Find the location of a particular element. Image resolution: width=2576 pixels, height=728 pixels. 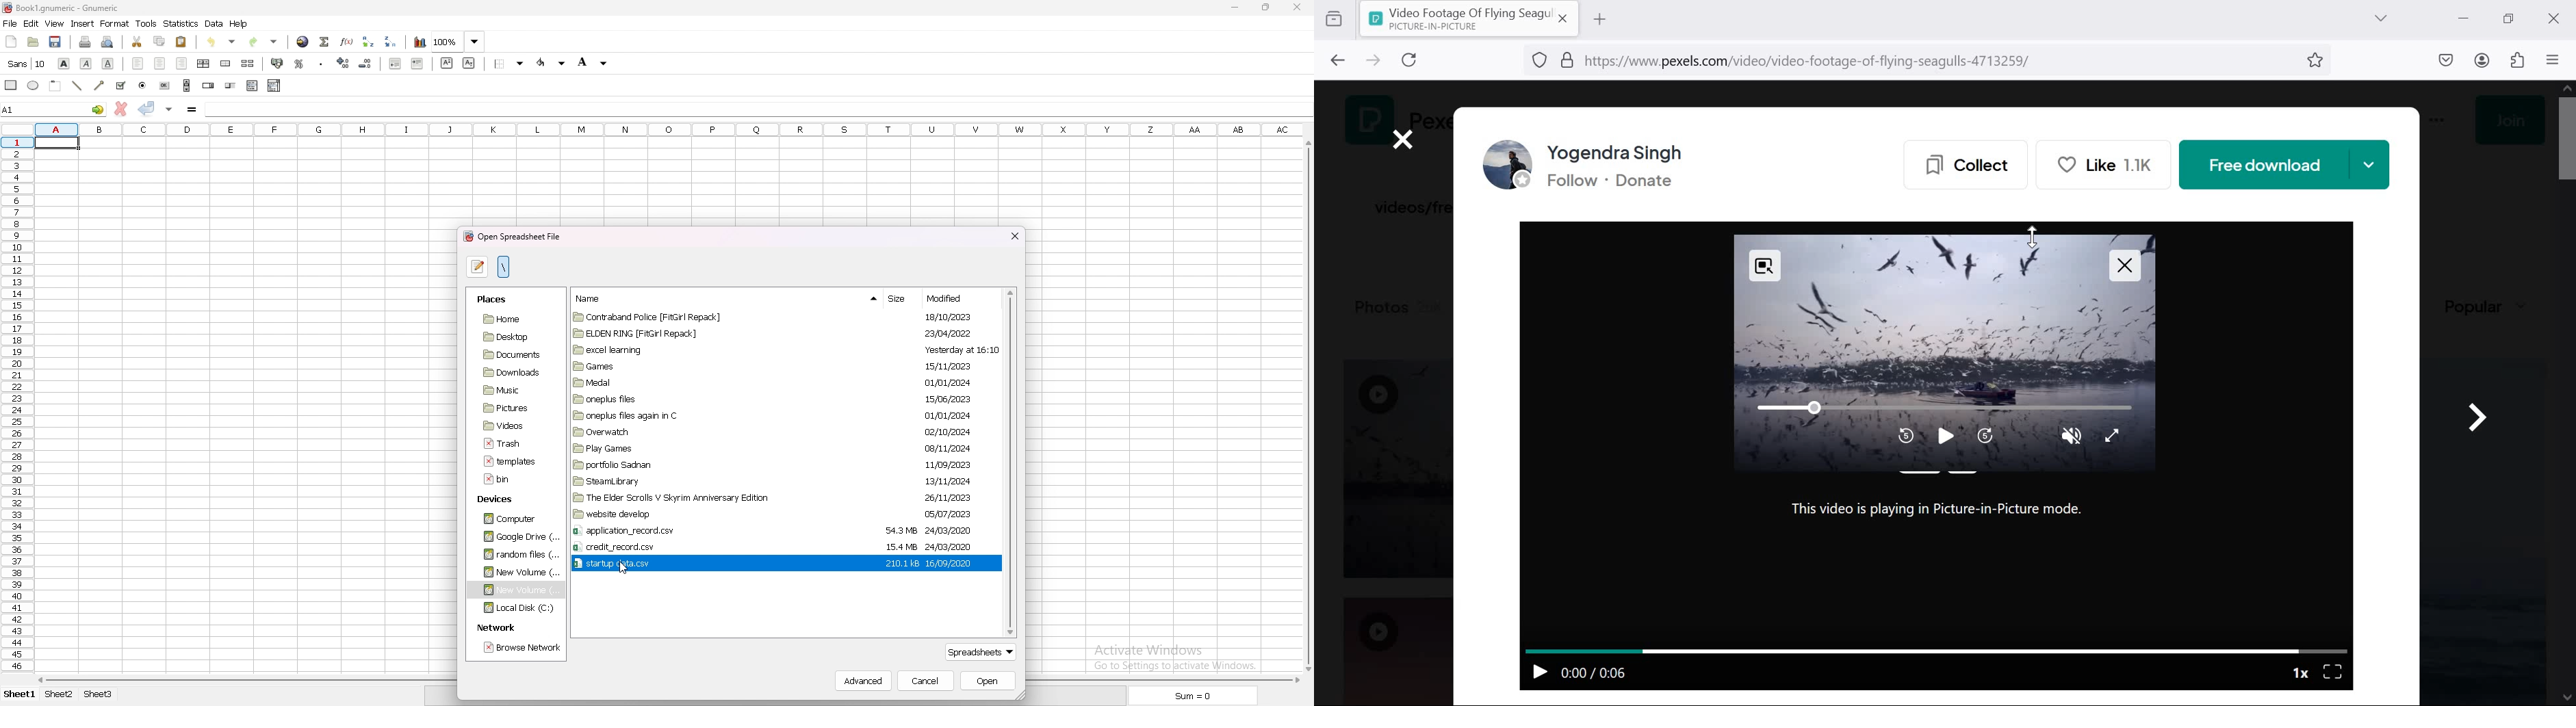

underline is located at coordinates (107, 64).